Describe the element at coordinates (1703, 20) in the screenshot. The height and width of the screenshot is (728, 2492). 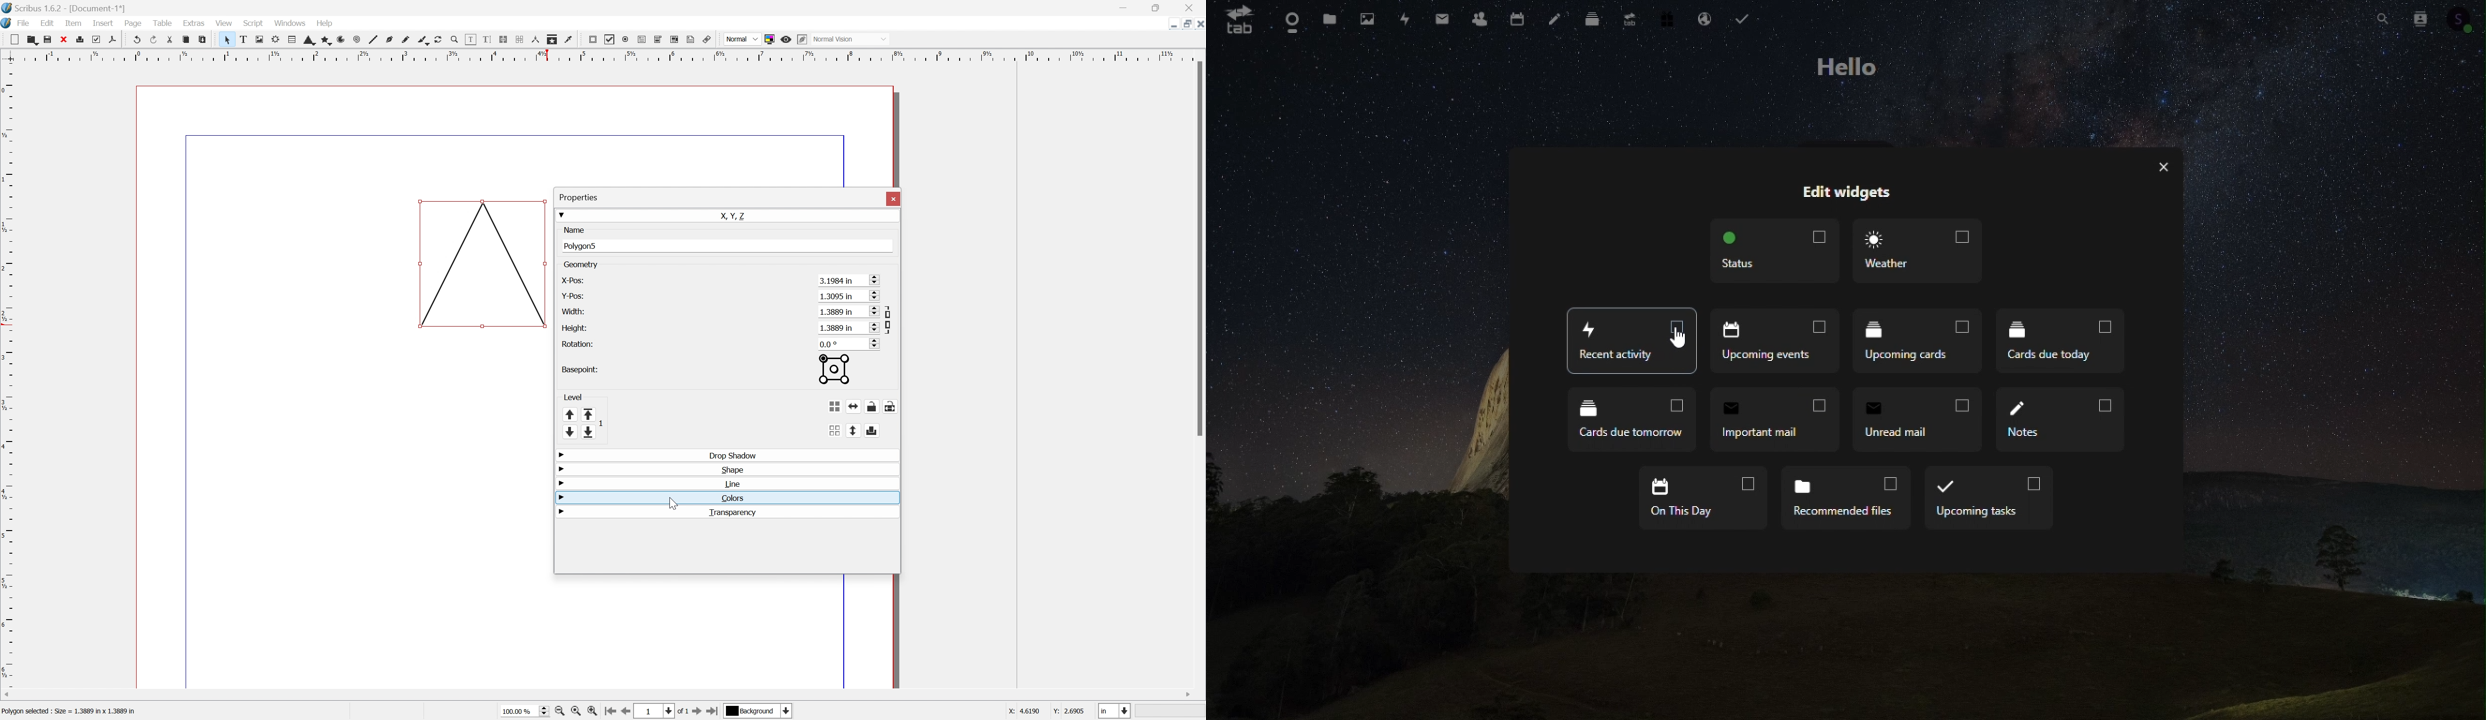
I see `Email hosting` at that location.